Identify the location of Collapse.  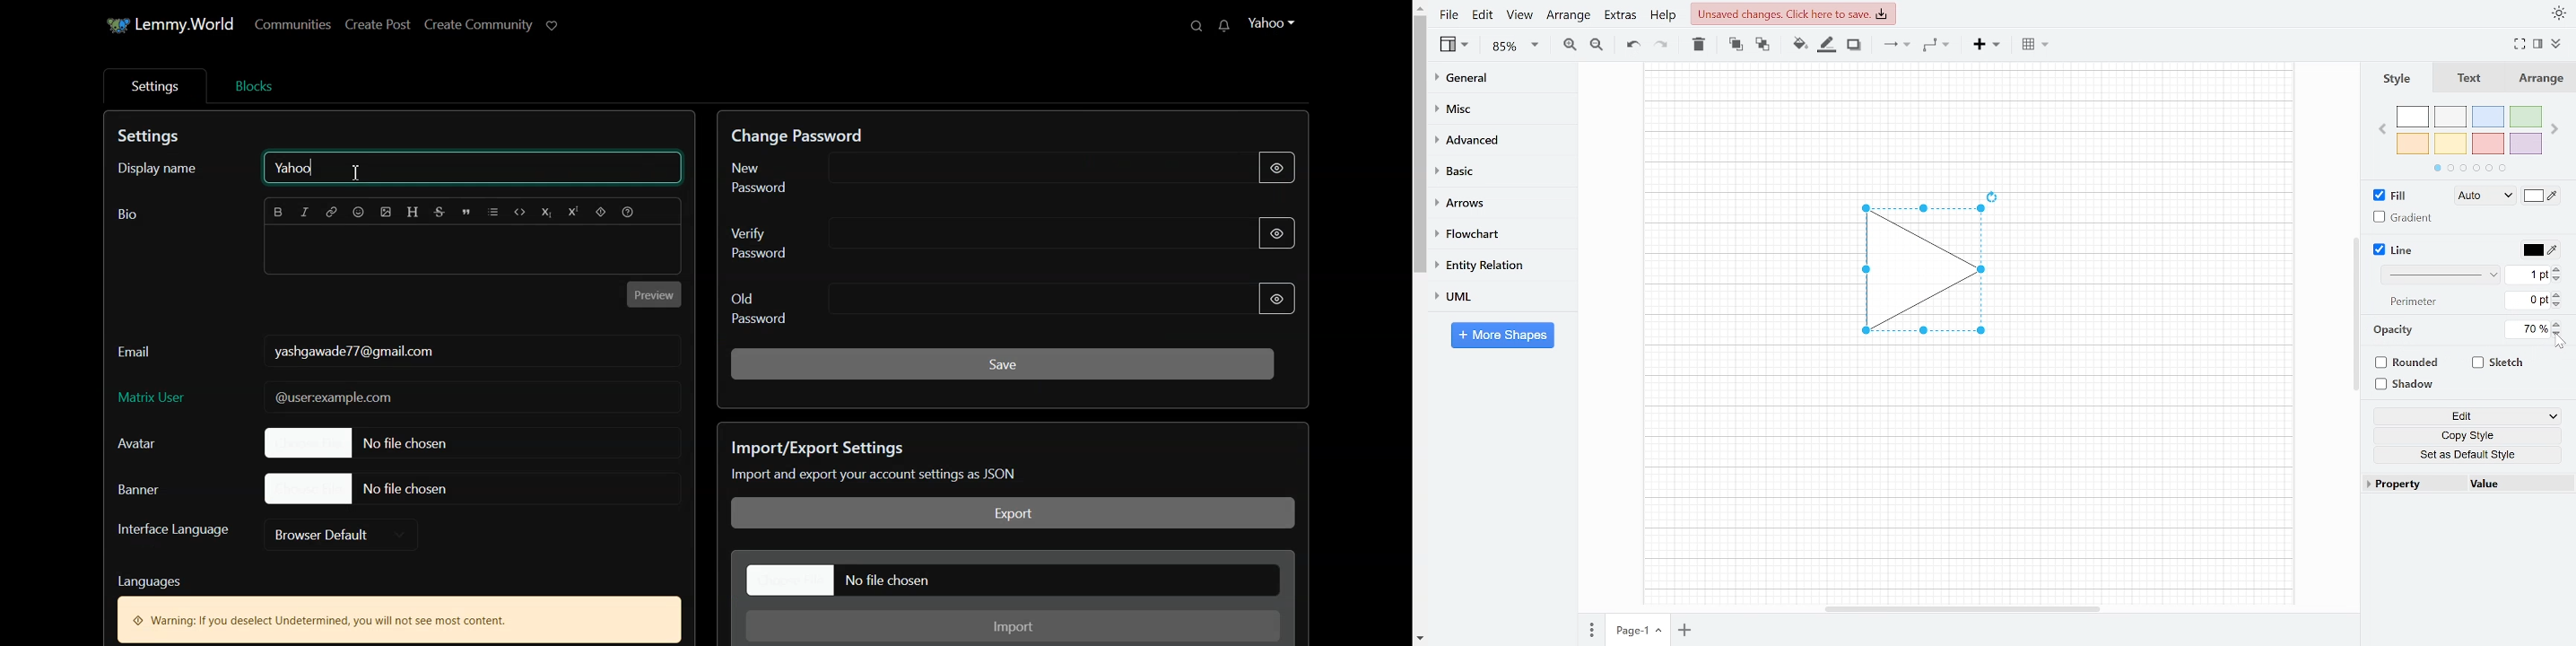
(2563, 46).